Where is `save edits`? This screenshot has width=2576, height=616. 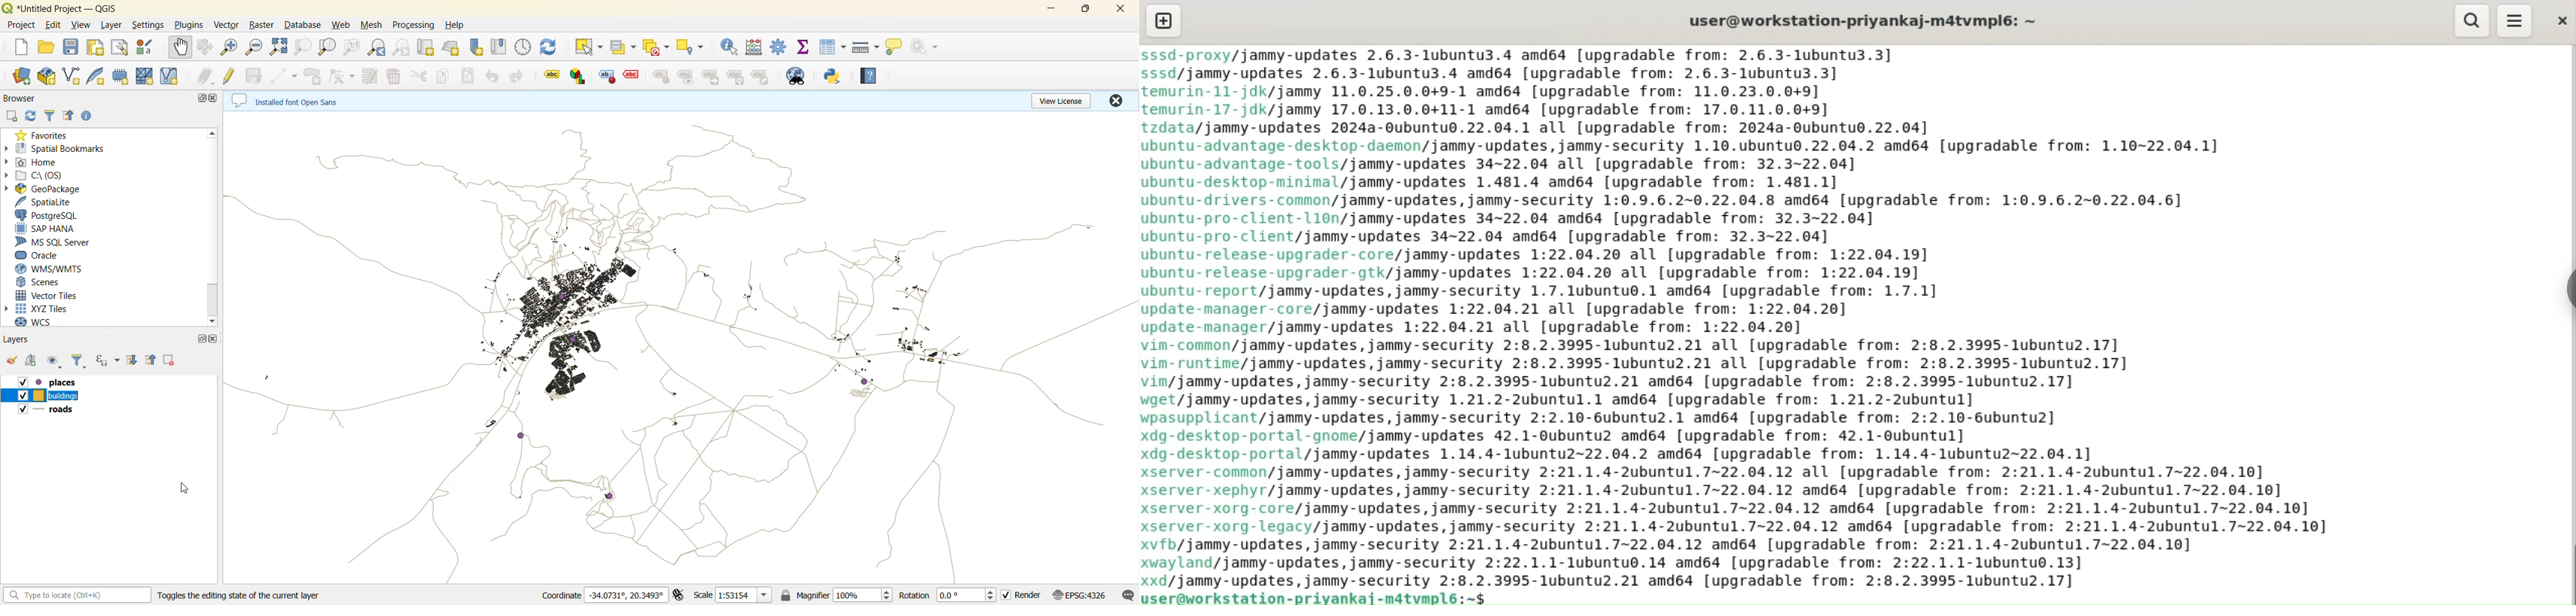
save edits is located at coordinates (257, 75).